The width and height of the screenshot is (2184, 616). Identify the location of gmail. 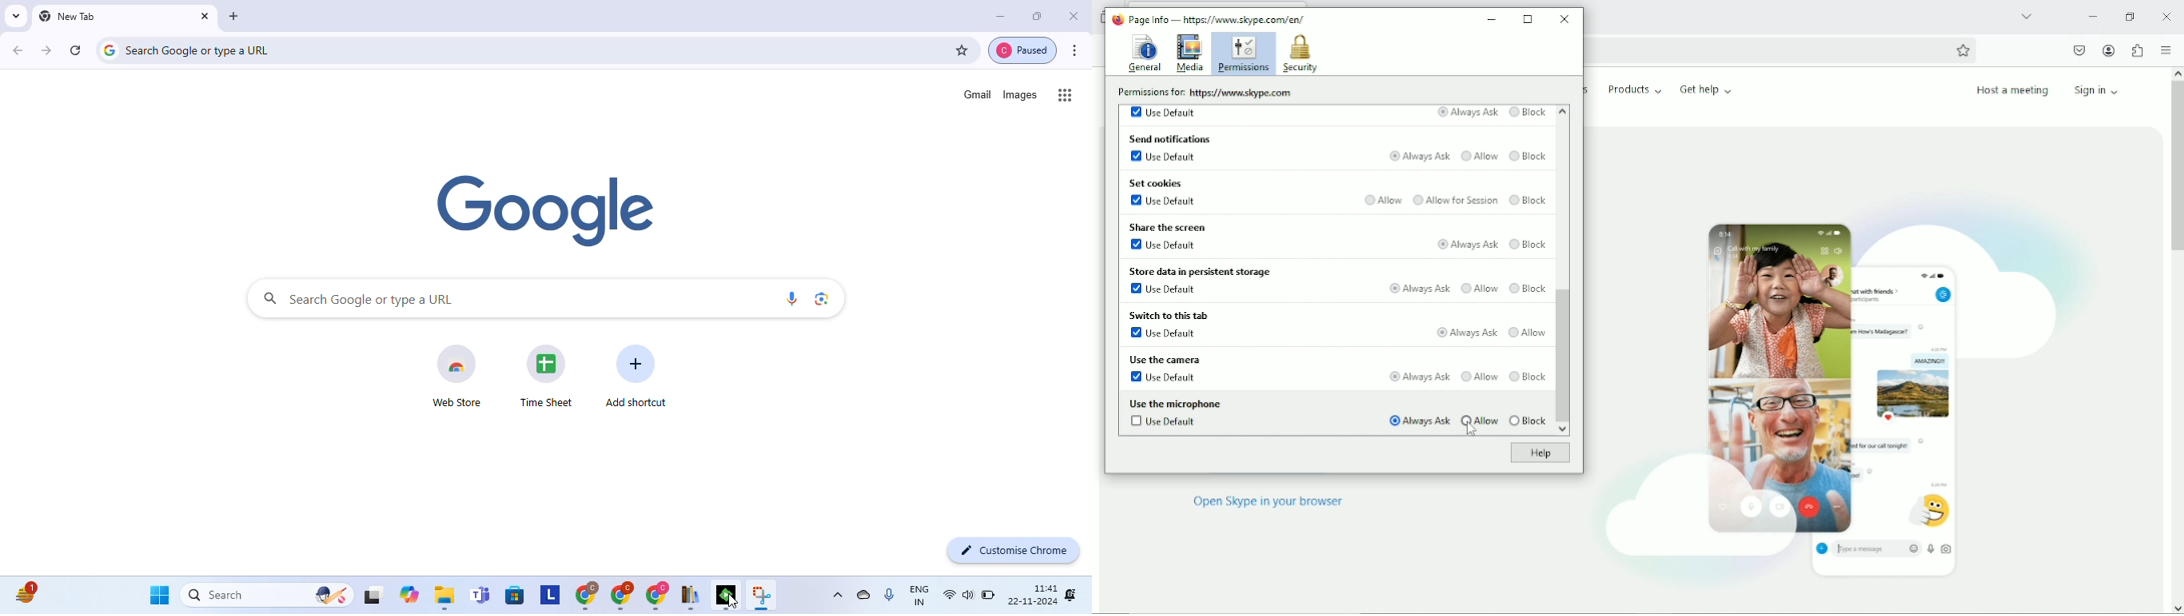
(978, 94).